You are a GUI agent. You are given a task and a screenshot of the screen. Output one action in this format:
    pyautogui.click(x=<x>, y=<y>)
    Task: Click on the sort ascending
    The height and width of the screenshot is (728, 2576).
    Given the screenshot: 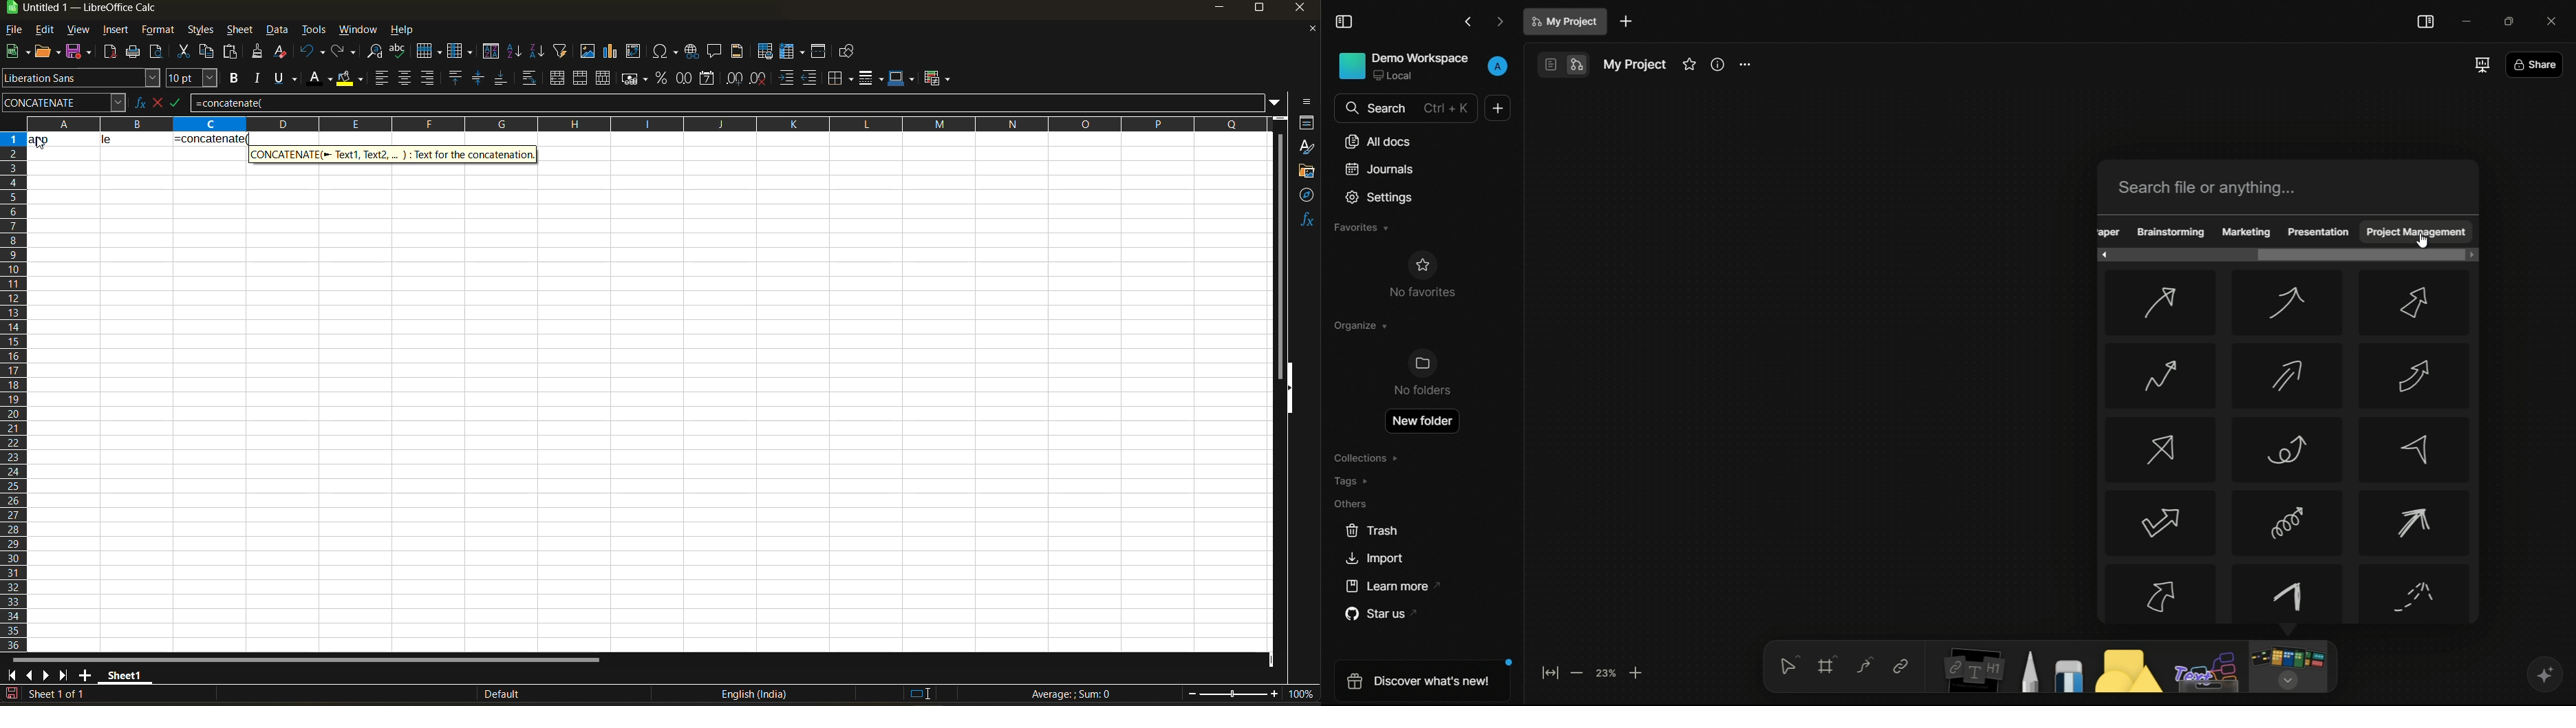 What is the action you would take?
    pyautogui.click(x=515, y=52)
    